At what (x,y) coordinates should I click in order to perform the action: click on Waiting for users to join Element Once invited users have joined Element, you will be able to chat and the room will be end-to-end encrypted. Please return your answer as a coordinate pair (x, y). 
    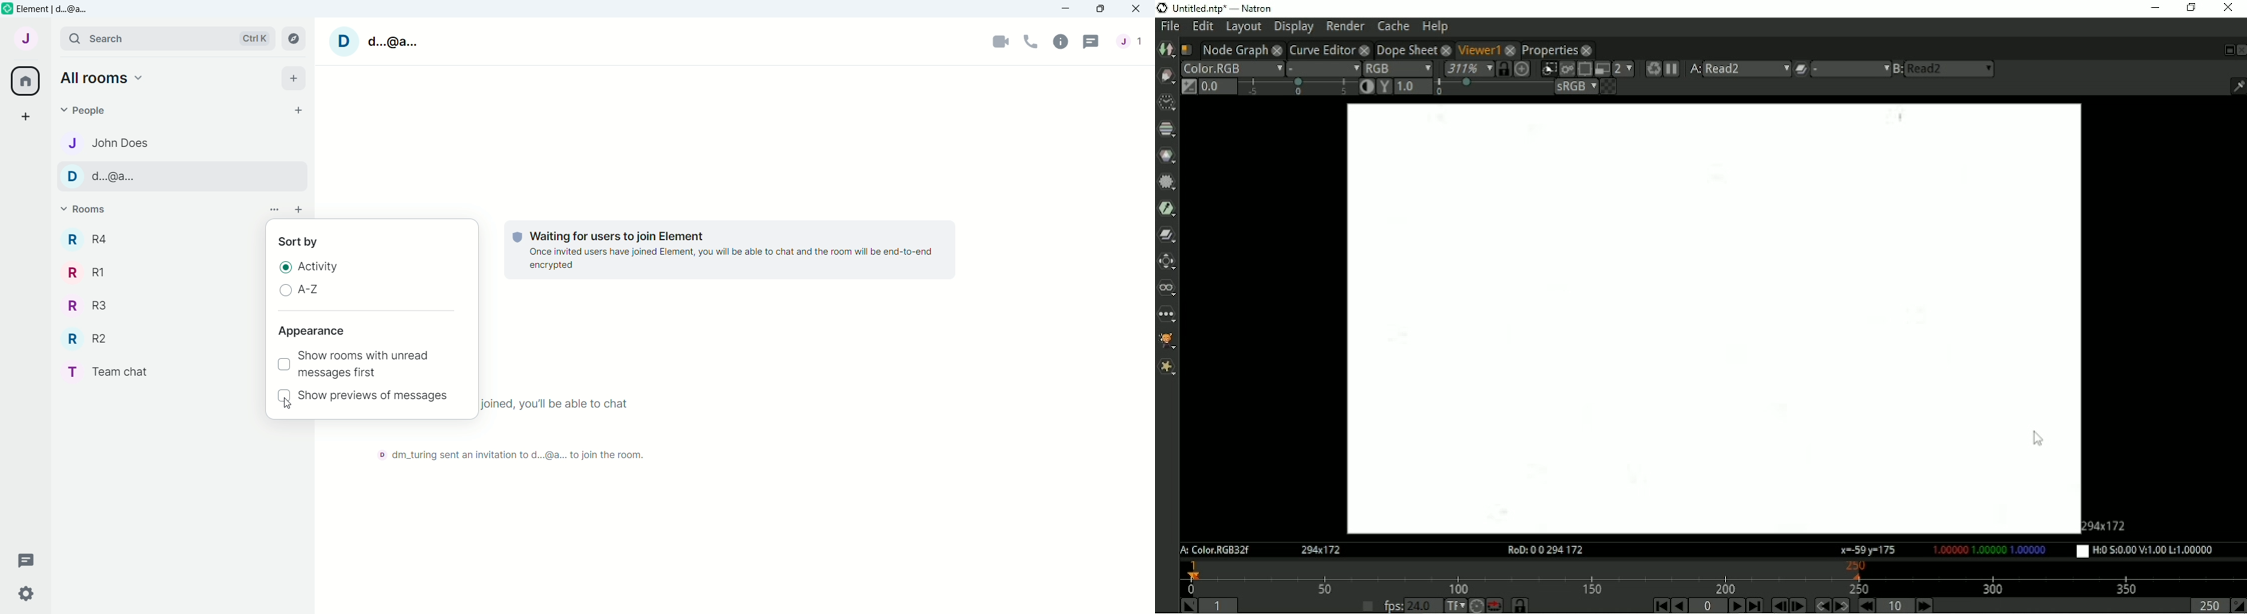
    Looking at the image, I should click on (730, 250).